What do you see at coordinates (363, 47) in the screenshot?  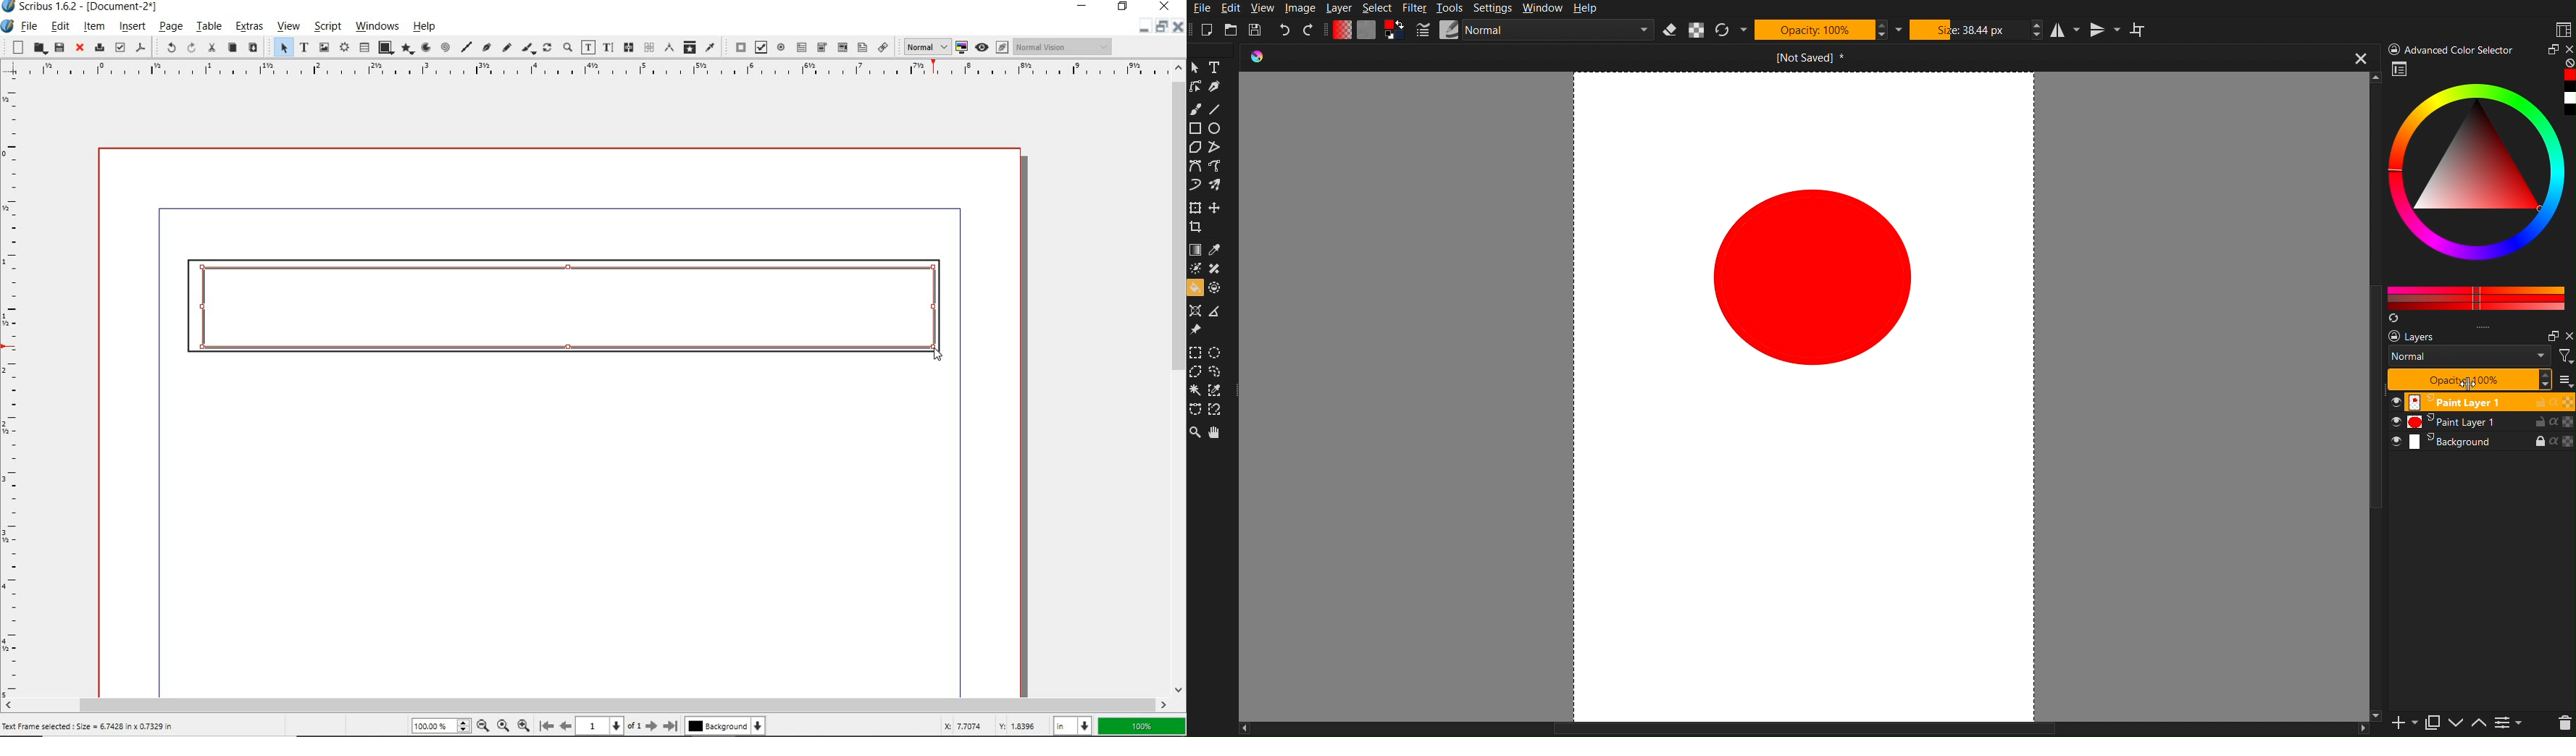 I see `table` at bounding box center [363, 47].